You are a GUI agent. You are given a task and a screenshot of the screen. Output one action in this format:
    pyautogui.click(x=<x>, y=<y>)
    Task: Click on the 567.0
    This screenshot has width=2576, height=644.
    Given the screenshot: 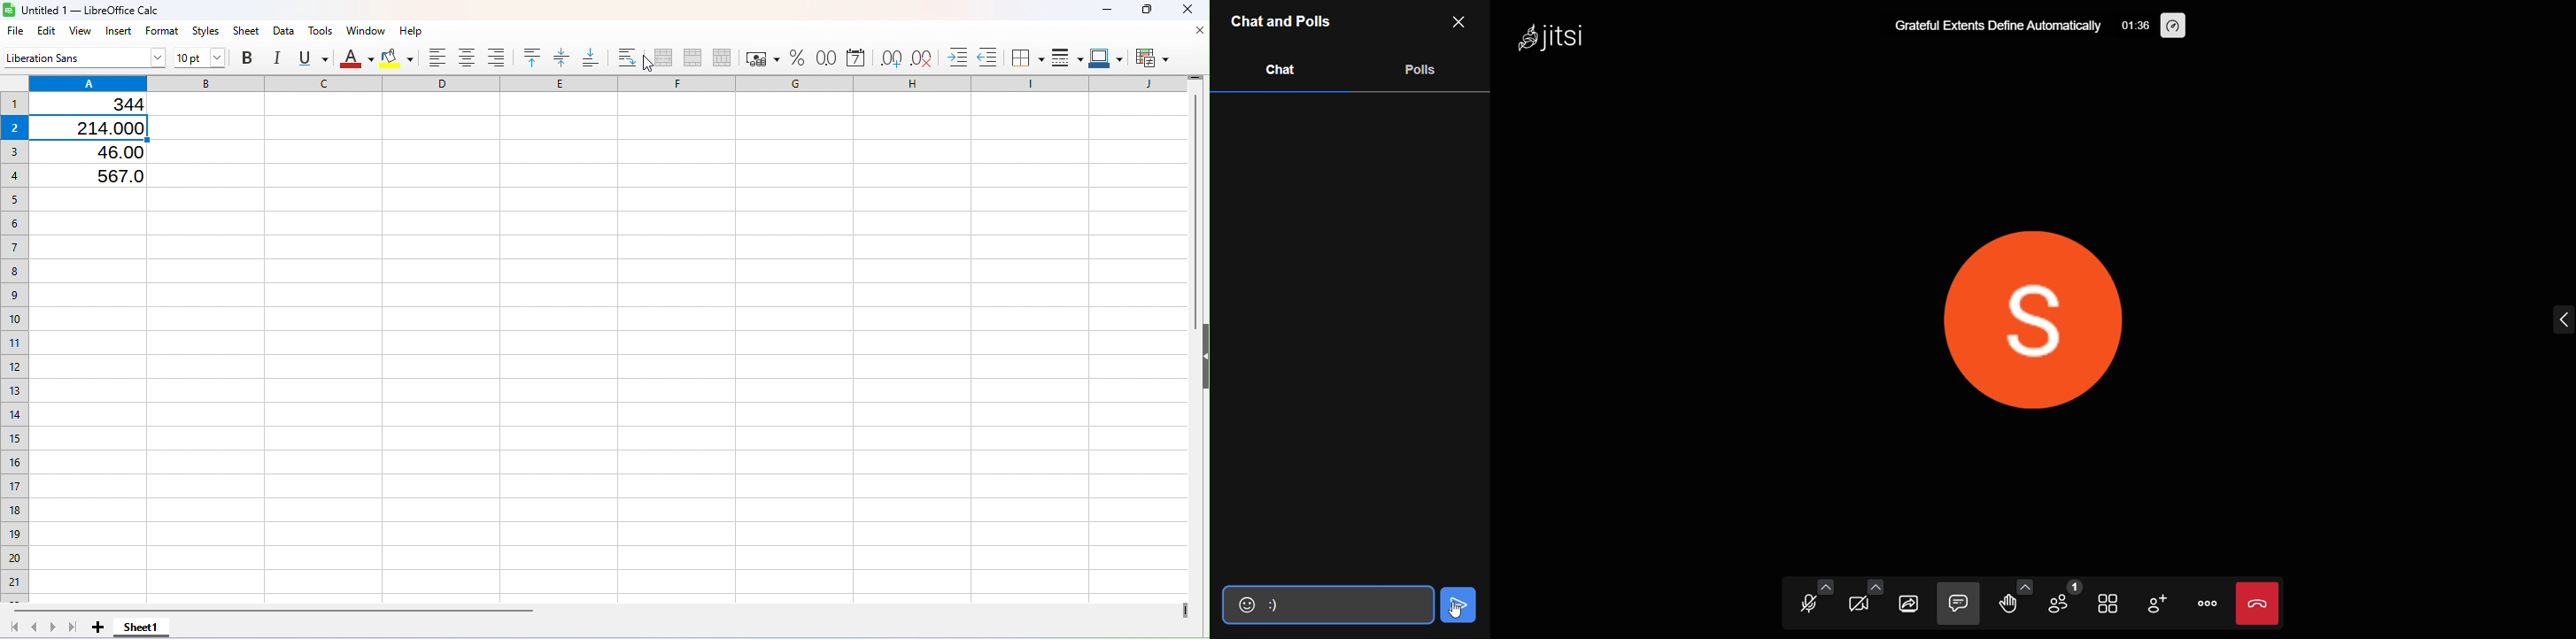 What is the action you would take?
    pyautogui.click(x=101, y=173)
    